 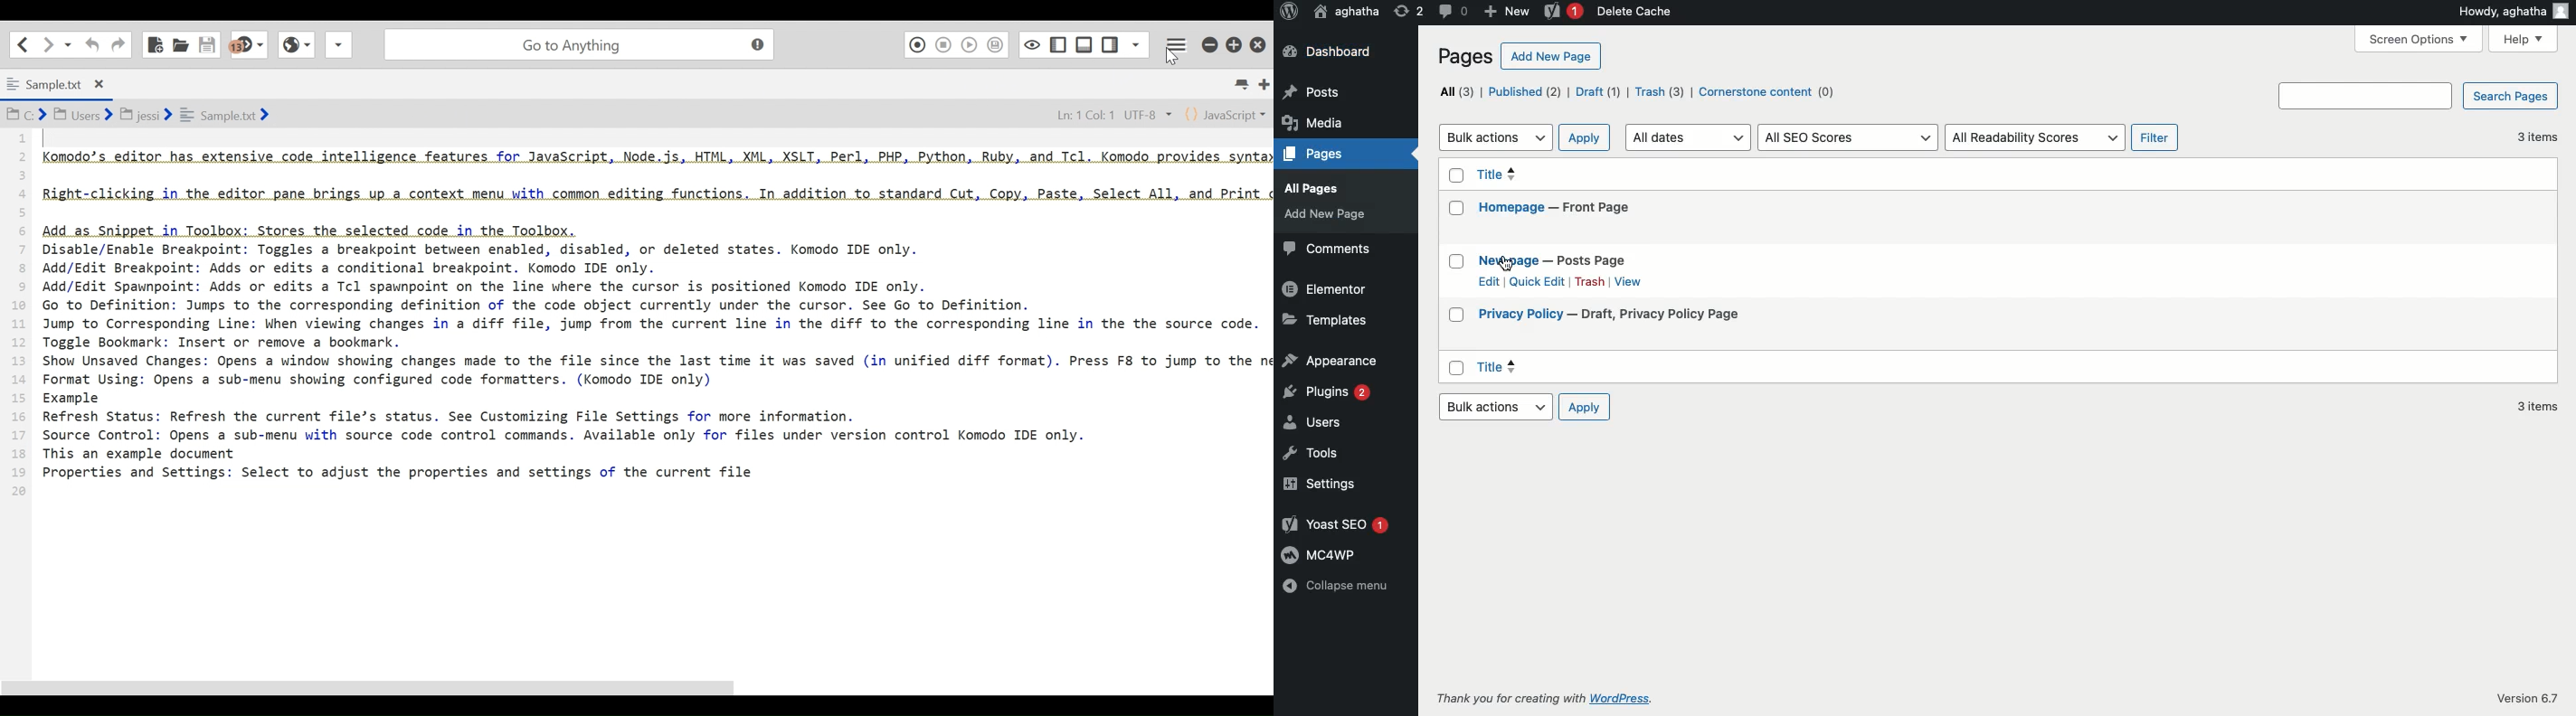 What do you see at coordinates (1136, 42) in the screenshot?
I see `Show specific sidebar` at bounding box center [1136, 42].